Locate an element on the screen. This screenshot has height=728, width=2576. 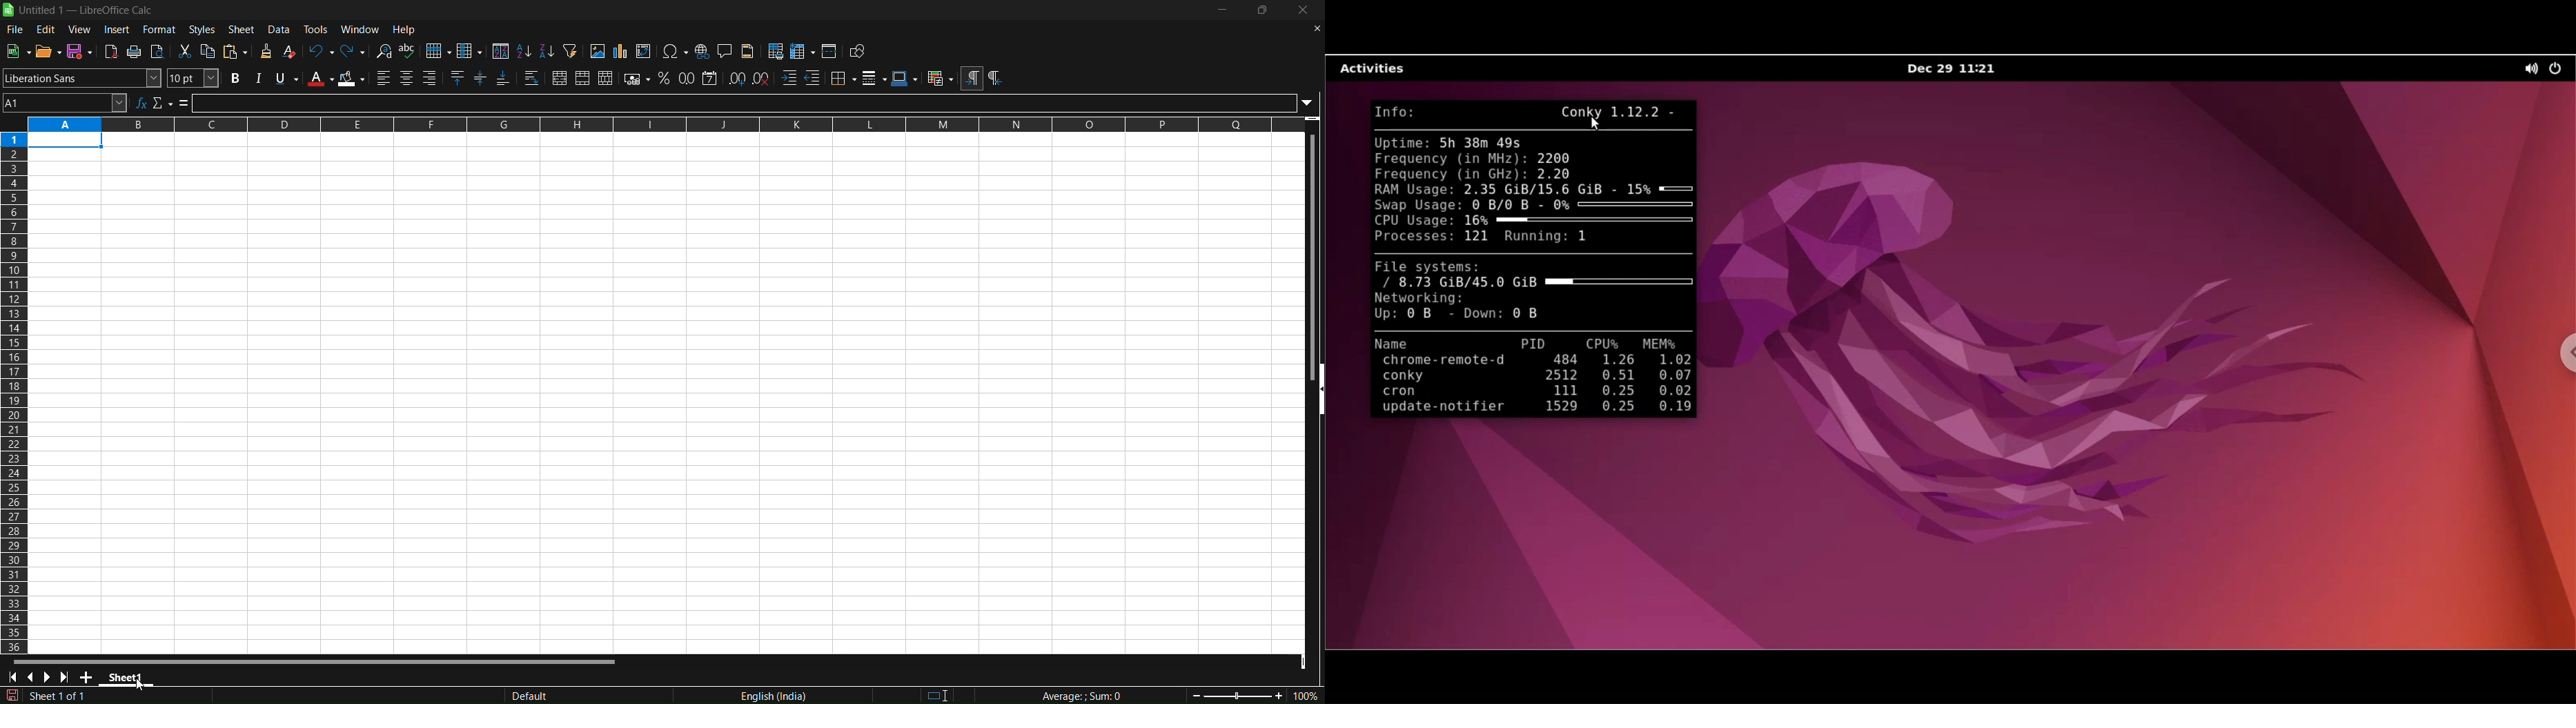
clone formatting is located at coordinates (265, 52).